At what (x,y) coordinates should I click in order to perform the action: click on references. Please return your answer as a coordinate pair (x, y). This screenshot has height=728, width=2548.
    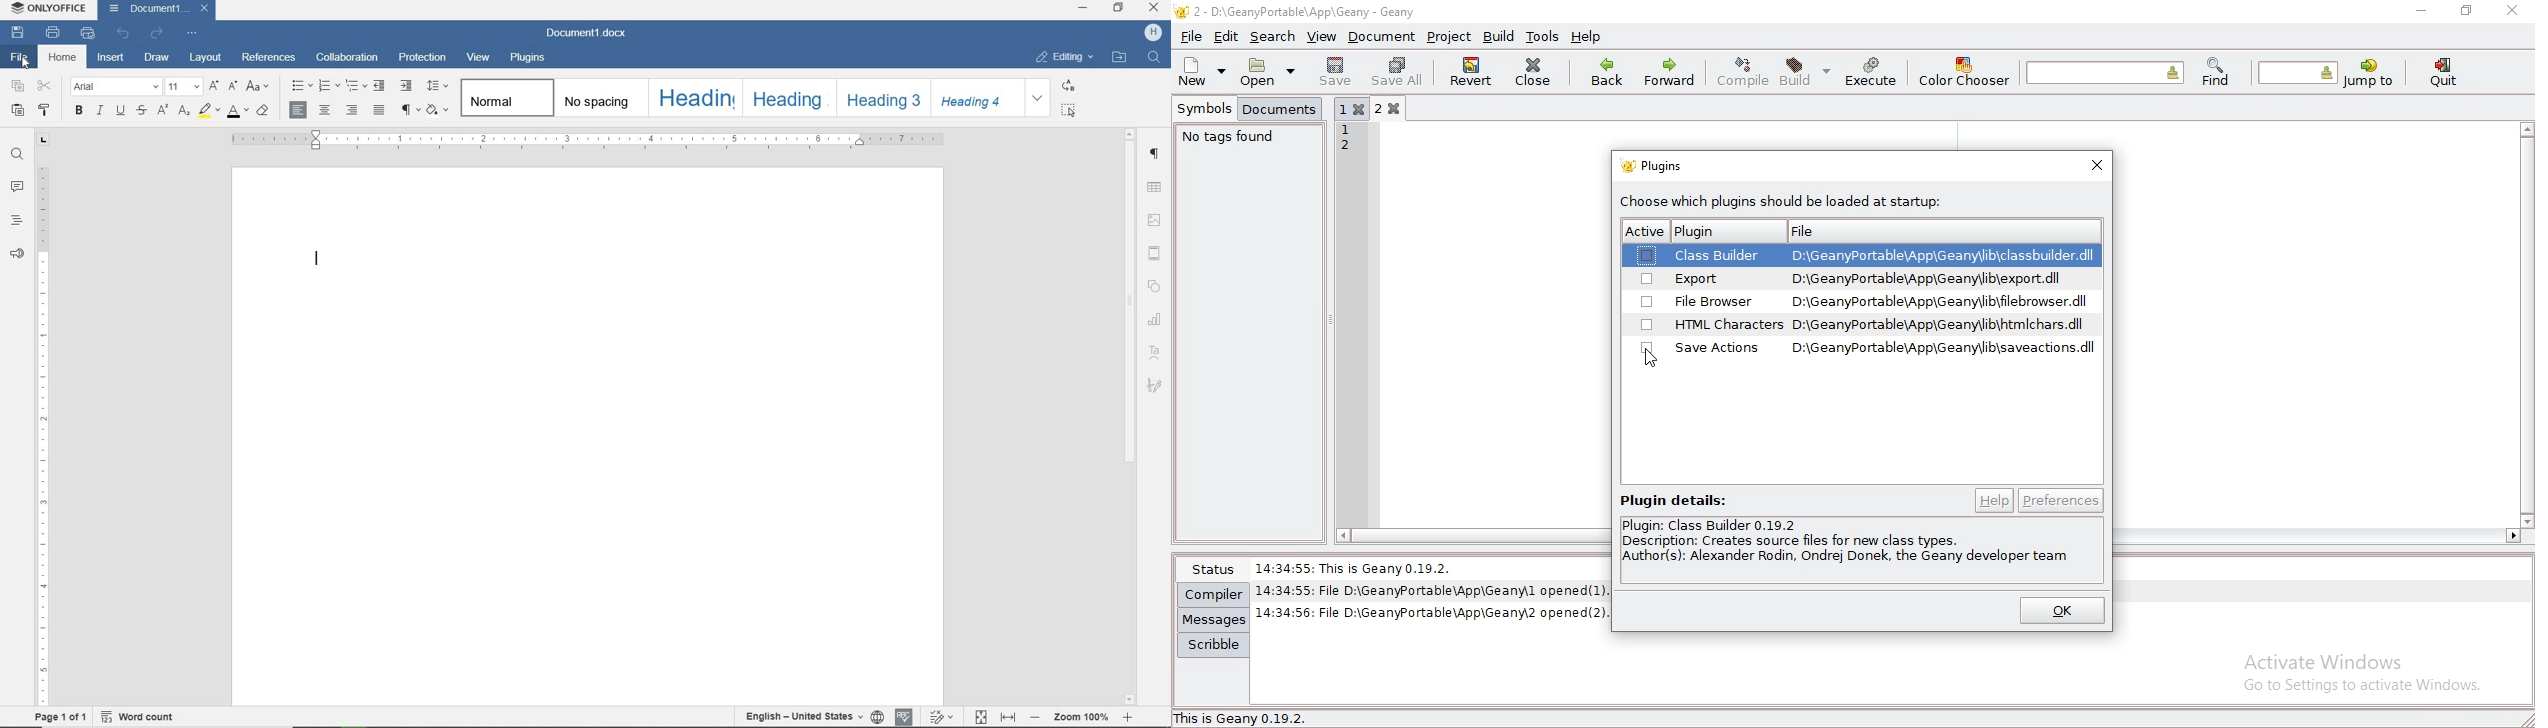
    Looking at the image, I should click on (271, 57).